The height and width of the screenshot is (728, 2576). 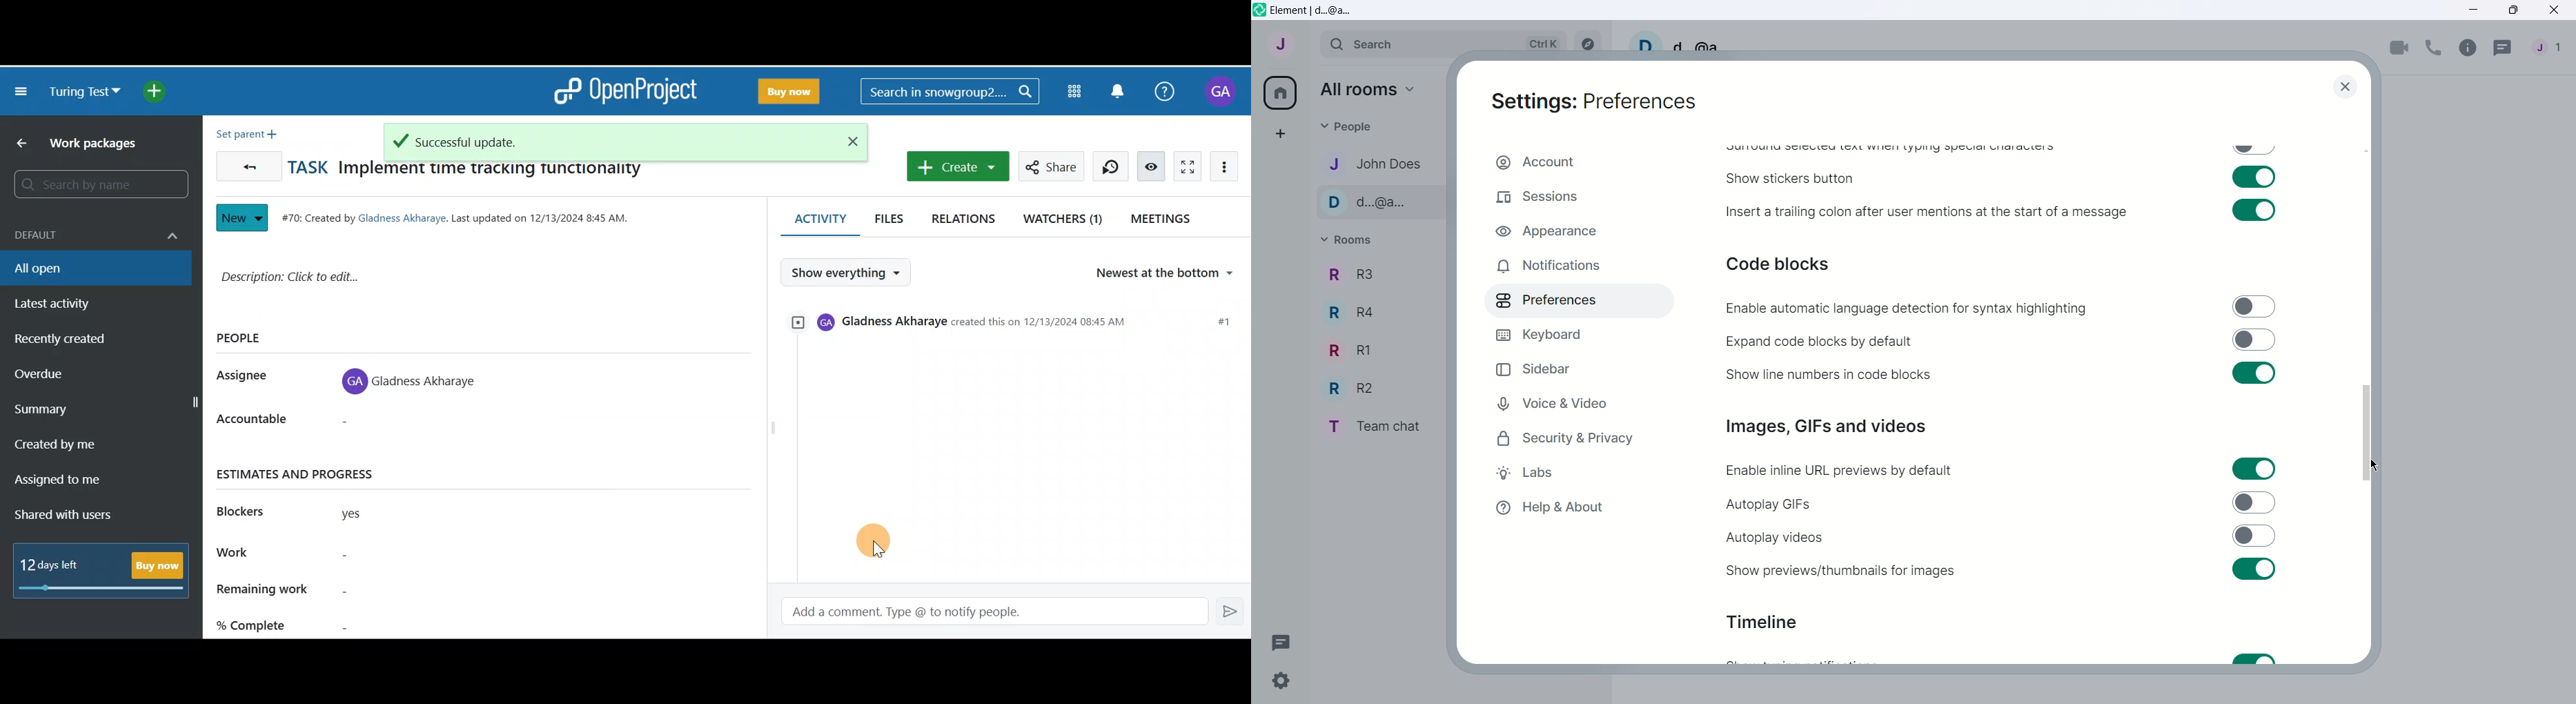 I want to click on Add a comment. Type @ to notify people., so click(x=986, y=612).